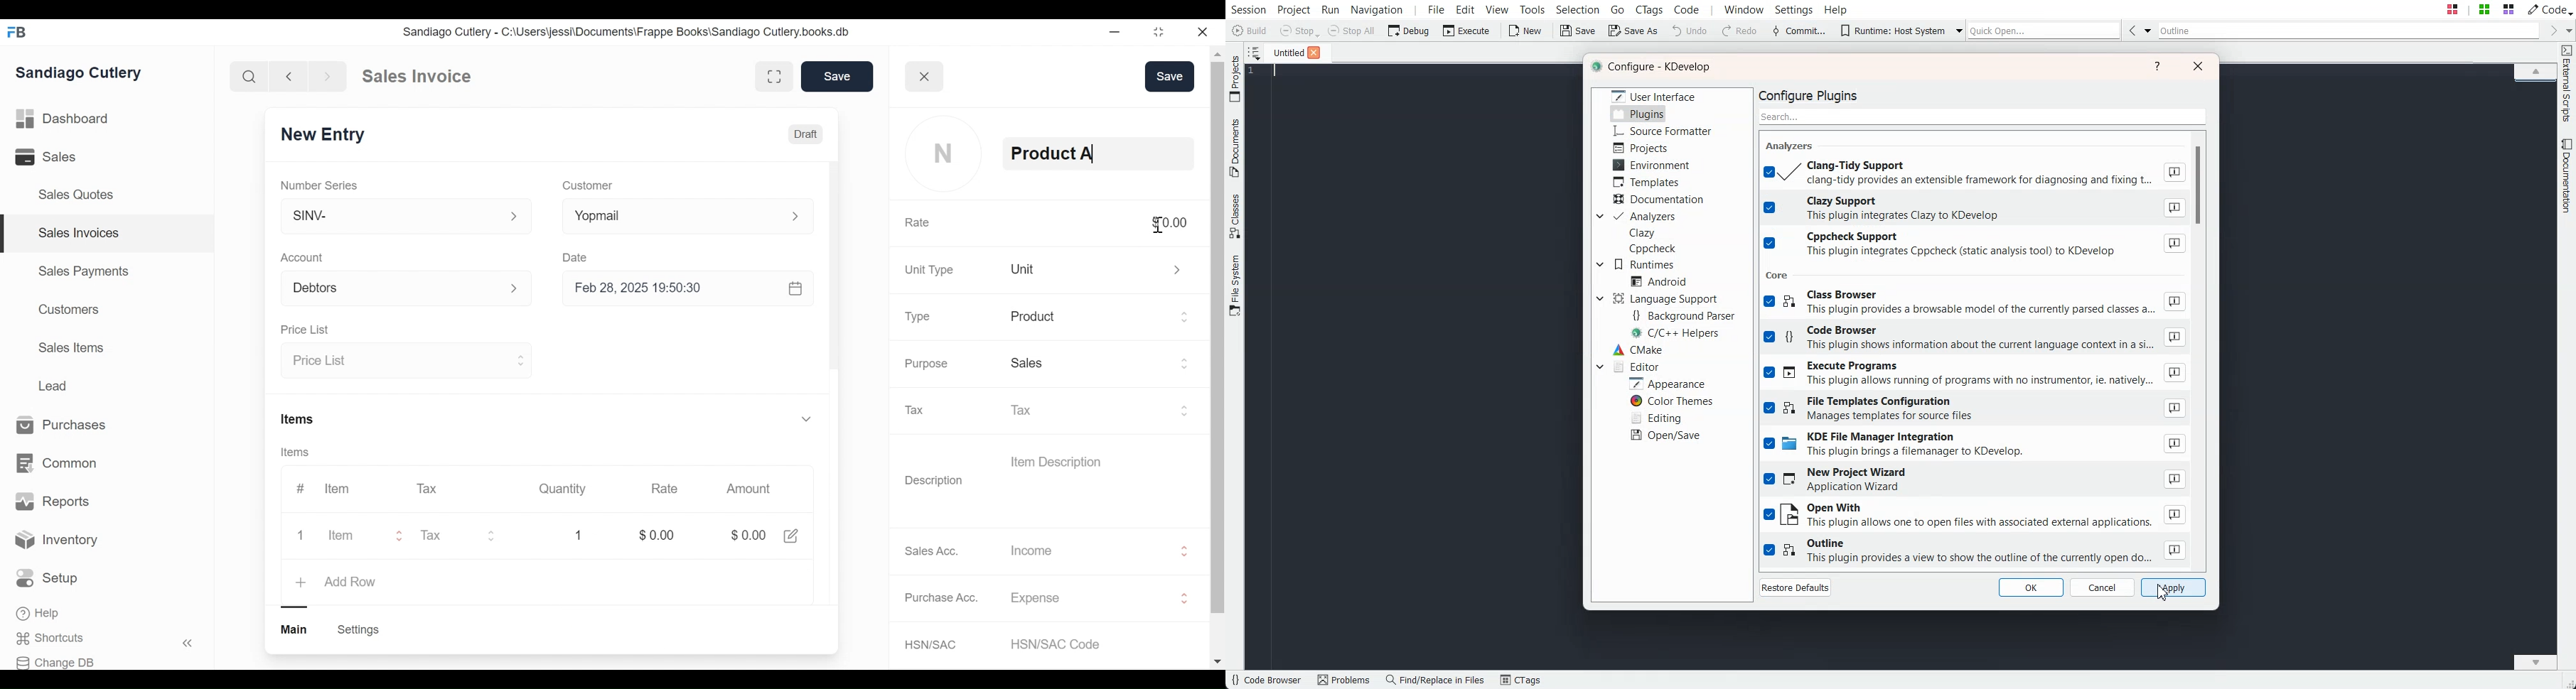  What do you see at coordinates (303, 487) in the screenshot?
I see `#` at bounding box center [303, 487].